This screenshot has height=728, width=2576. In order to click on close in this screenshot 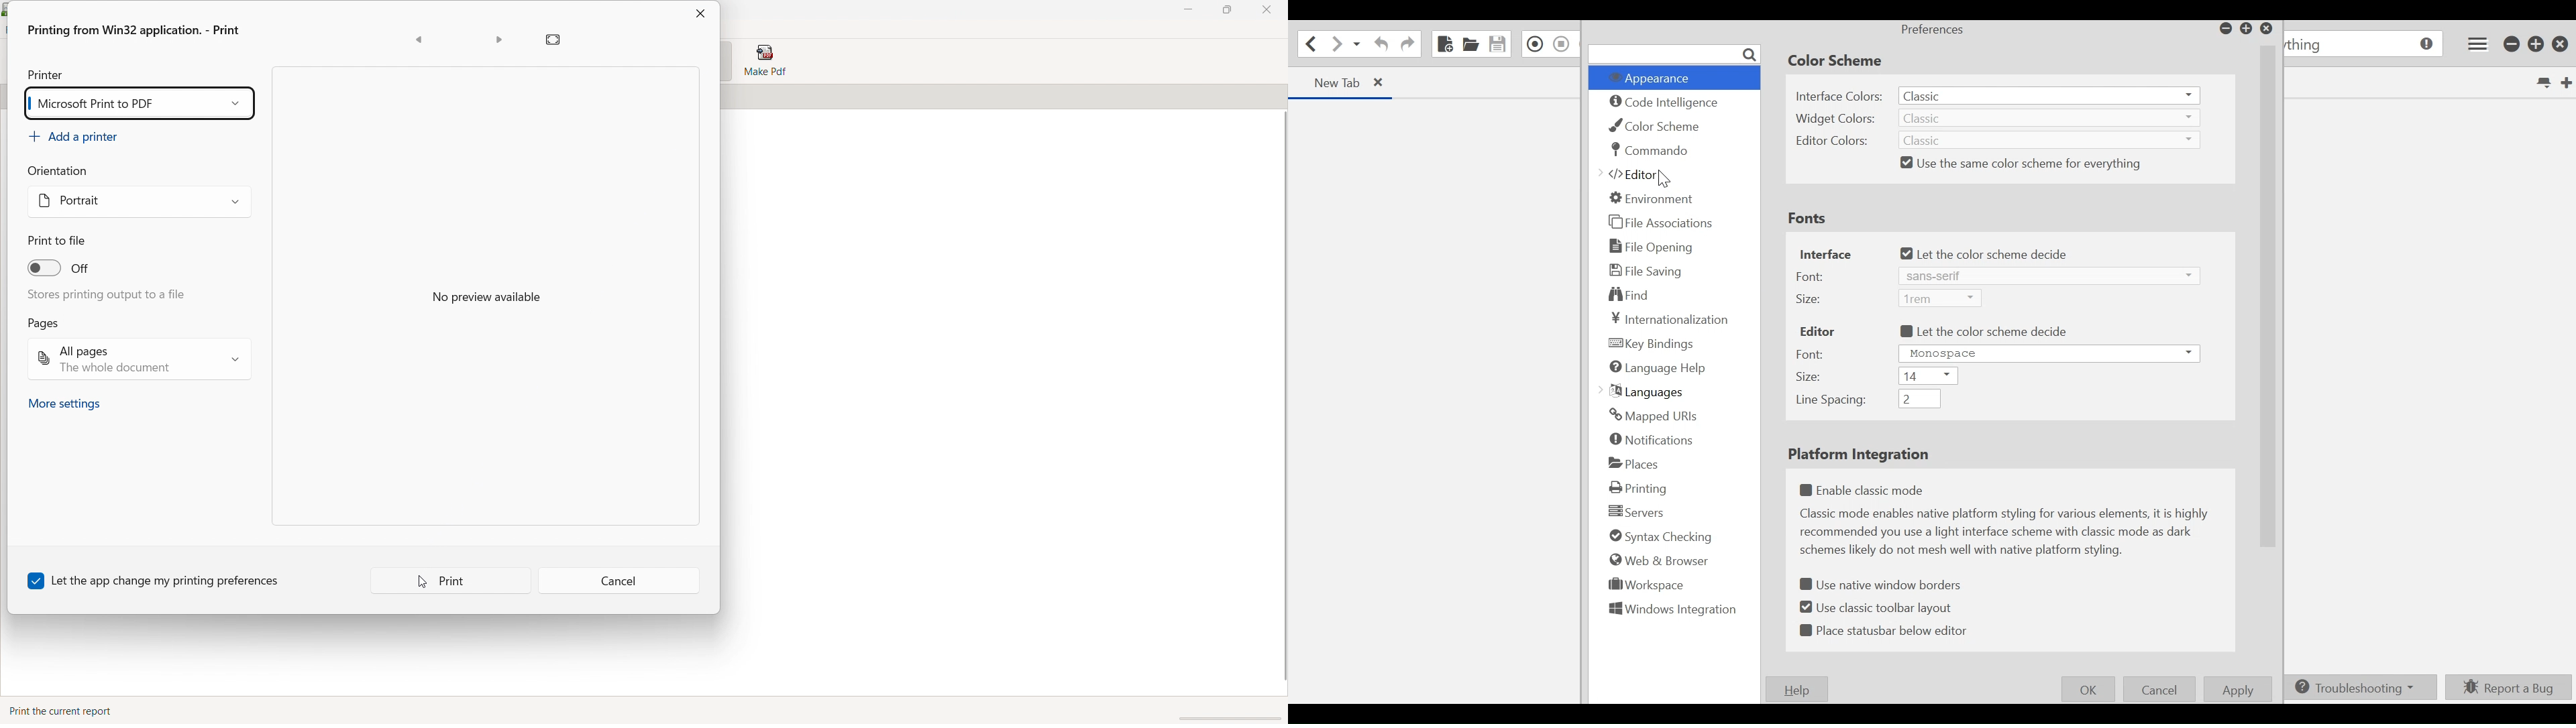, I will do `click(1266, 10)`.